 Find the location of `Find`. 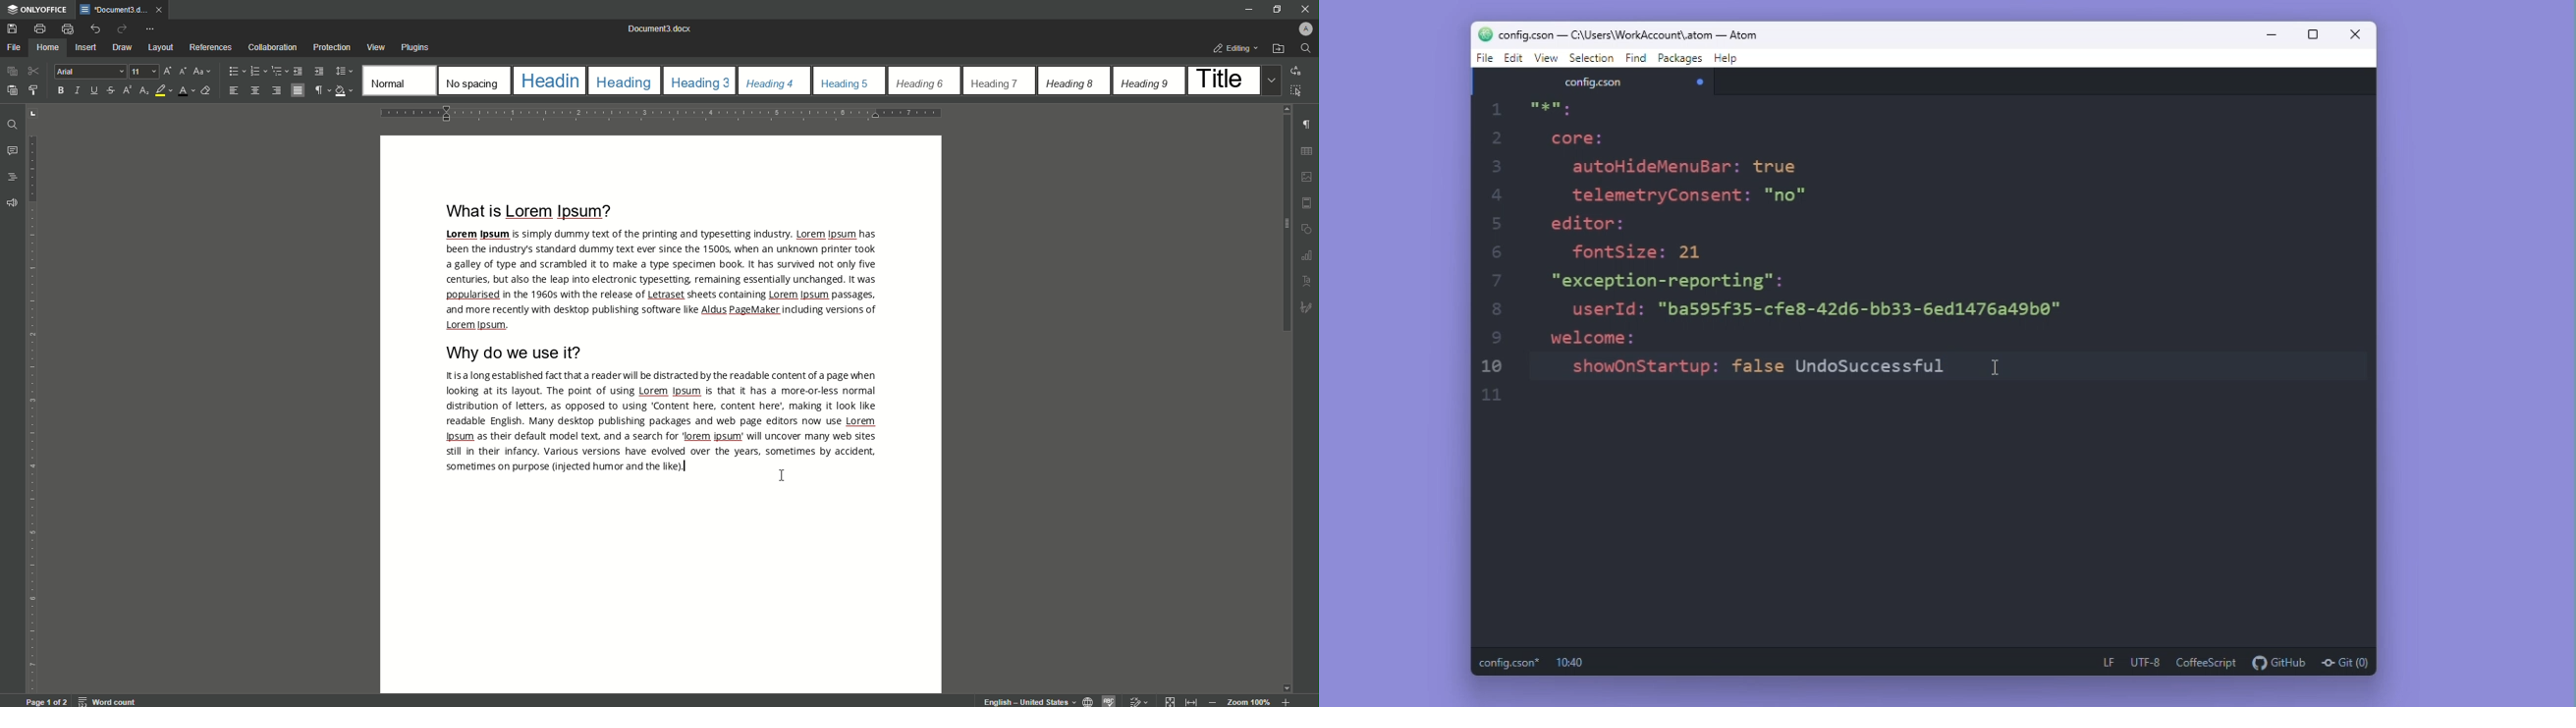

Find is located at coordinates (9, 123).